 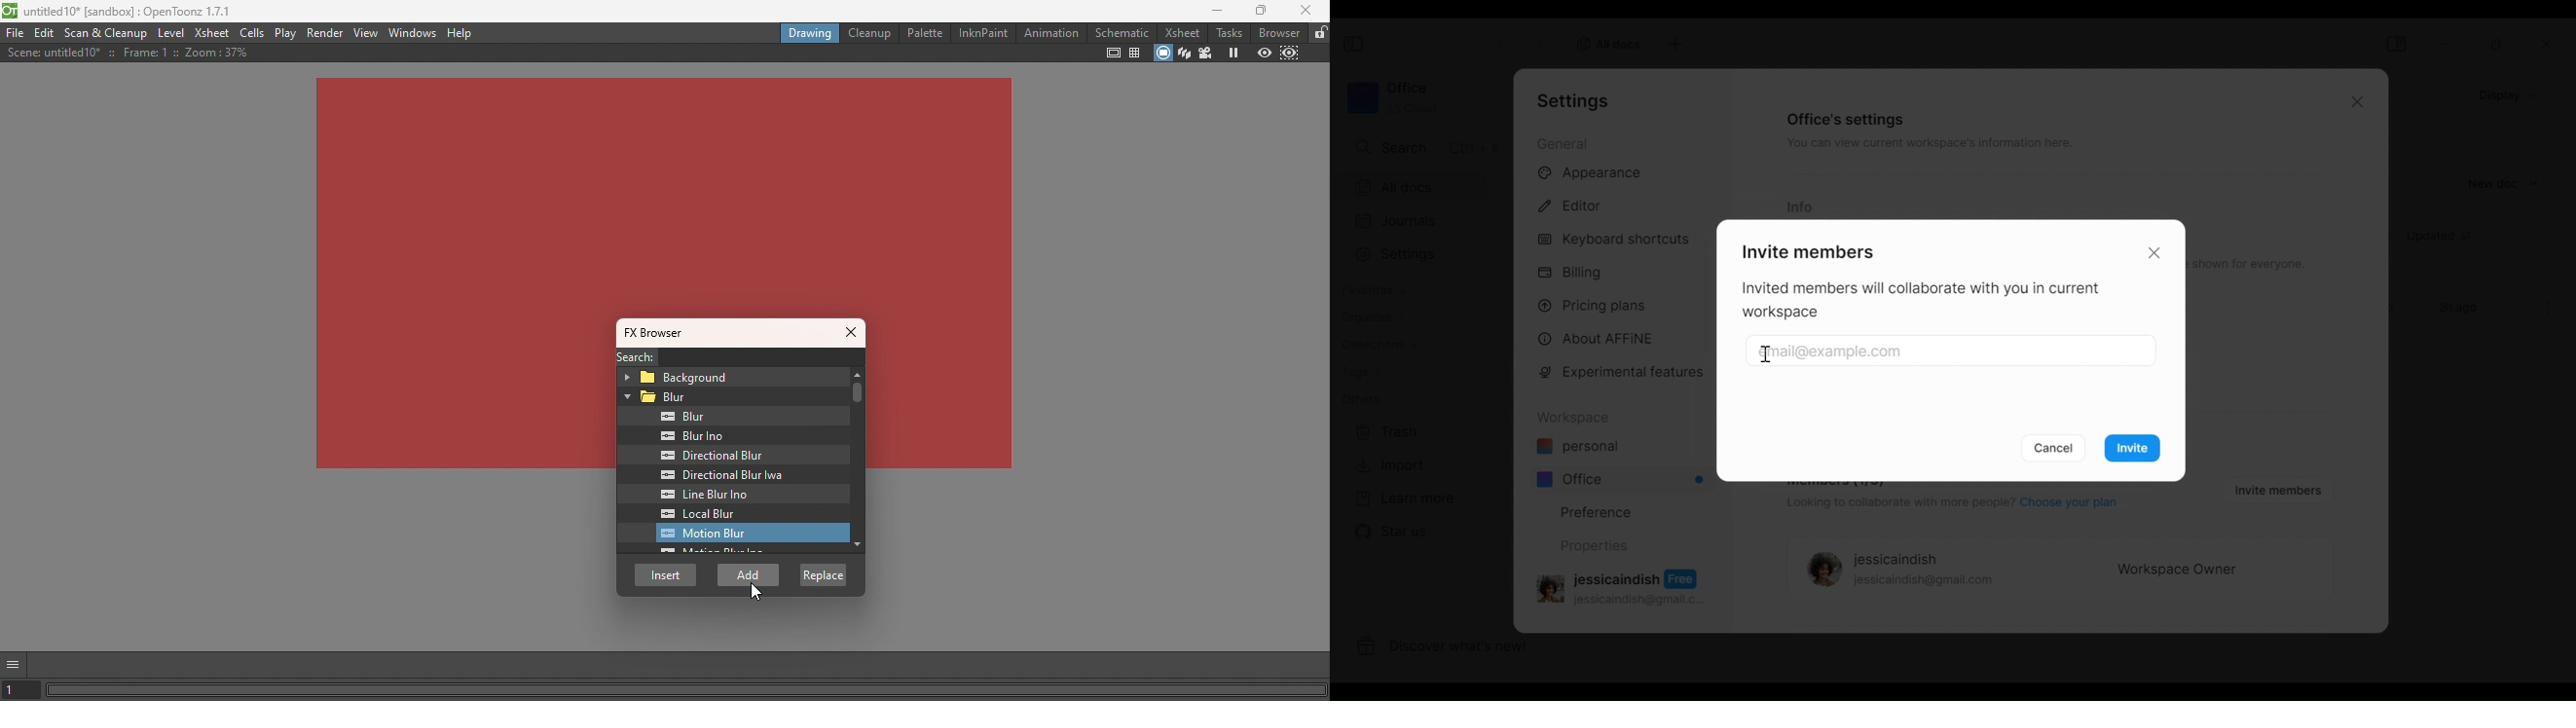 I want to click on Experimental features, so click(x=1624, y=375).